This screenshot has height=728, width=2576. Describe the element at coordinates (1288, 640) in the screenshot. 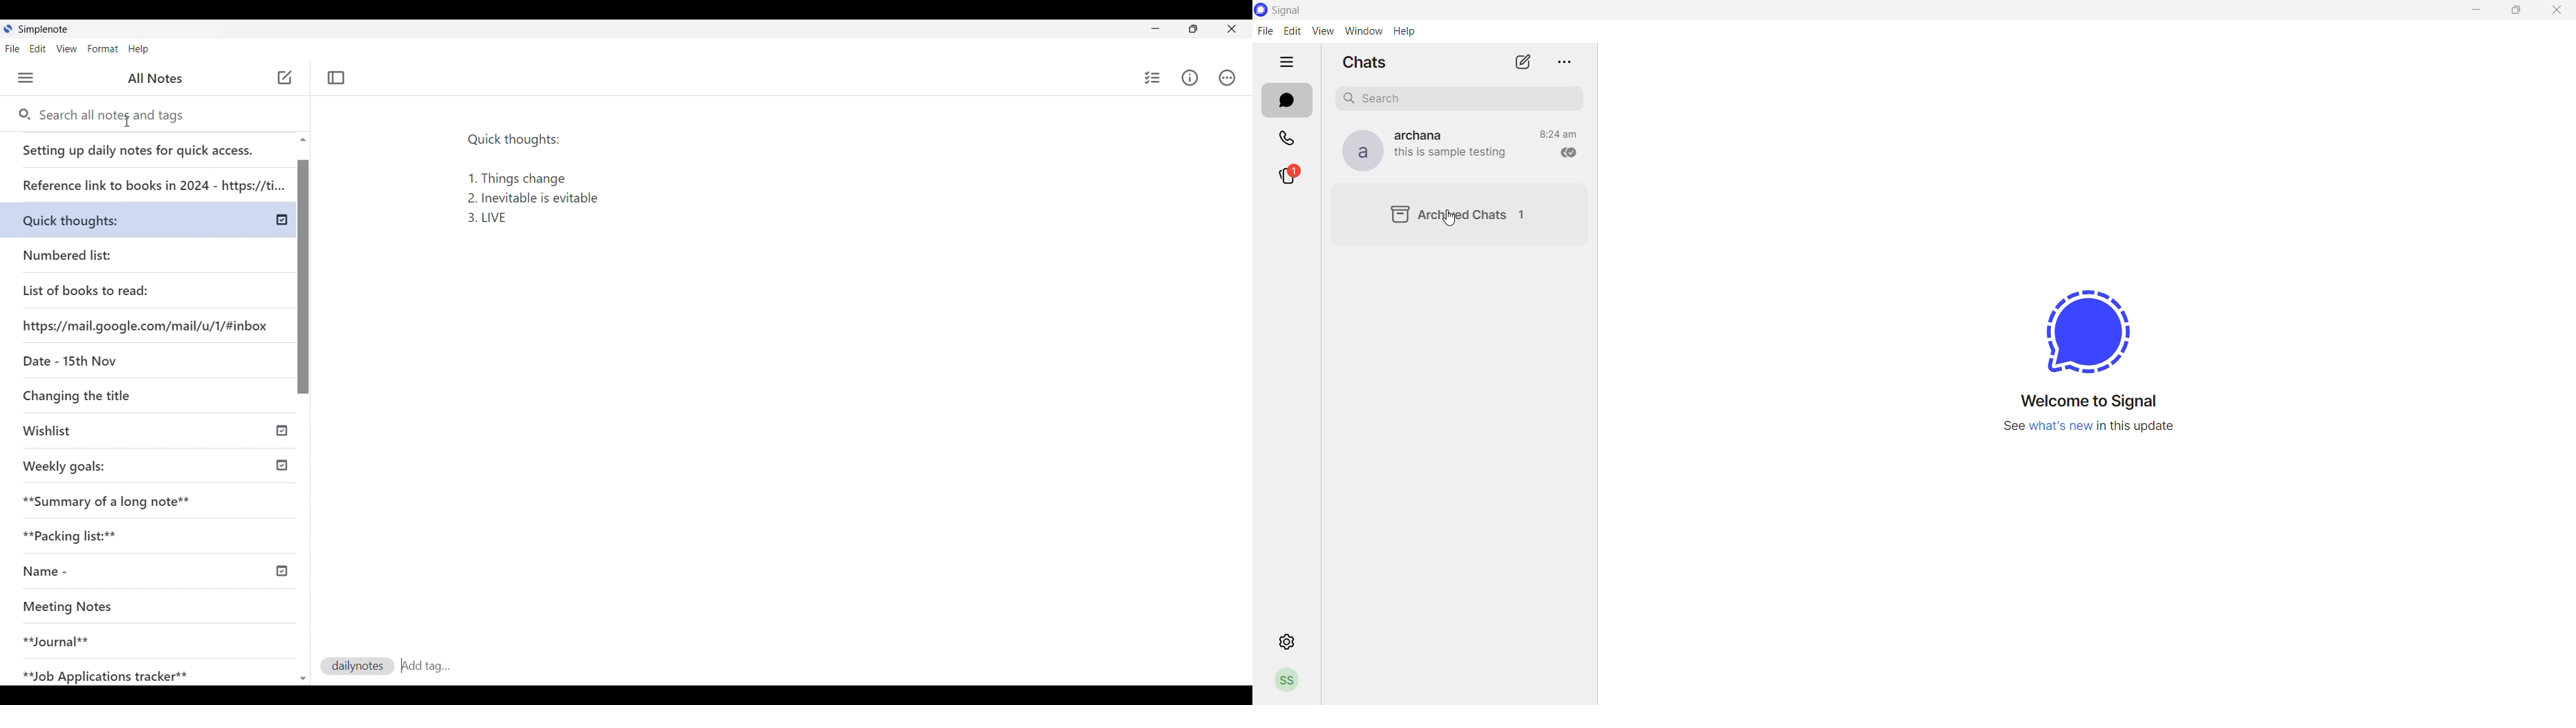

I see `settings` at that location.